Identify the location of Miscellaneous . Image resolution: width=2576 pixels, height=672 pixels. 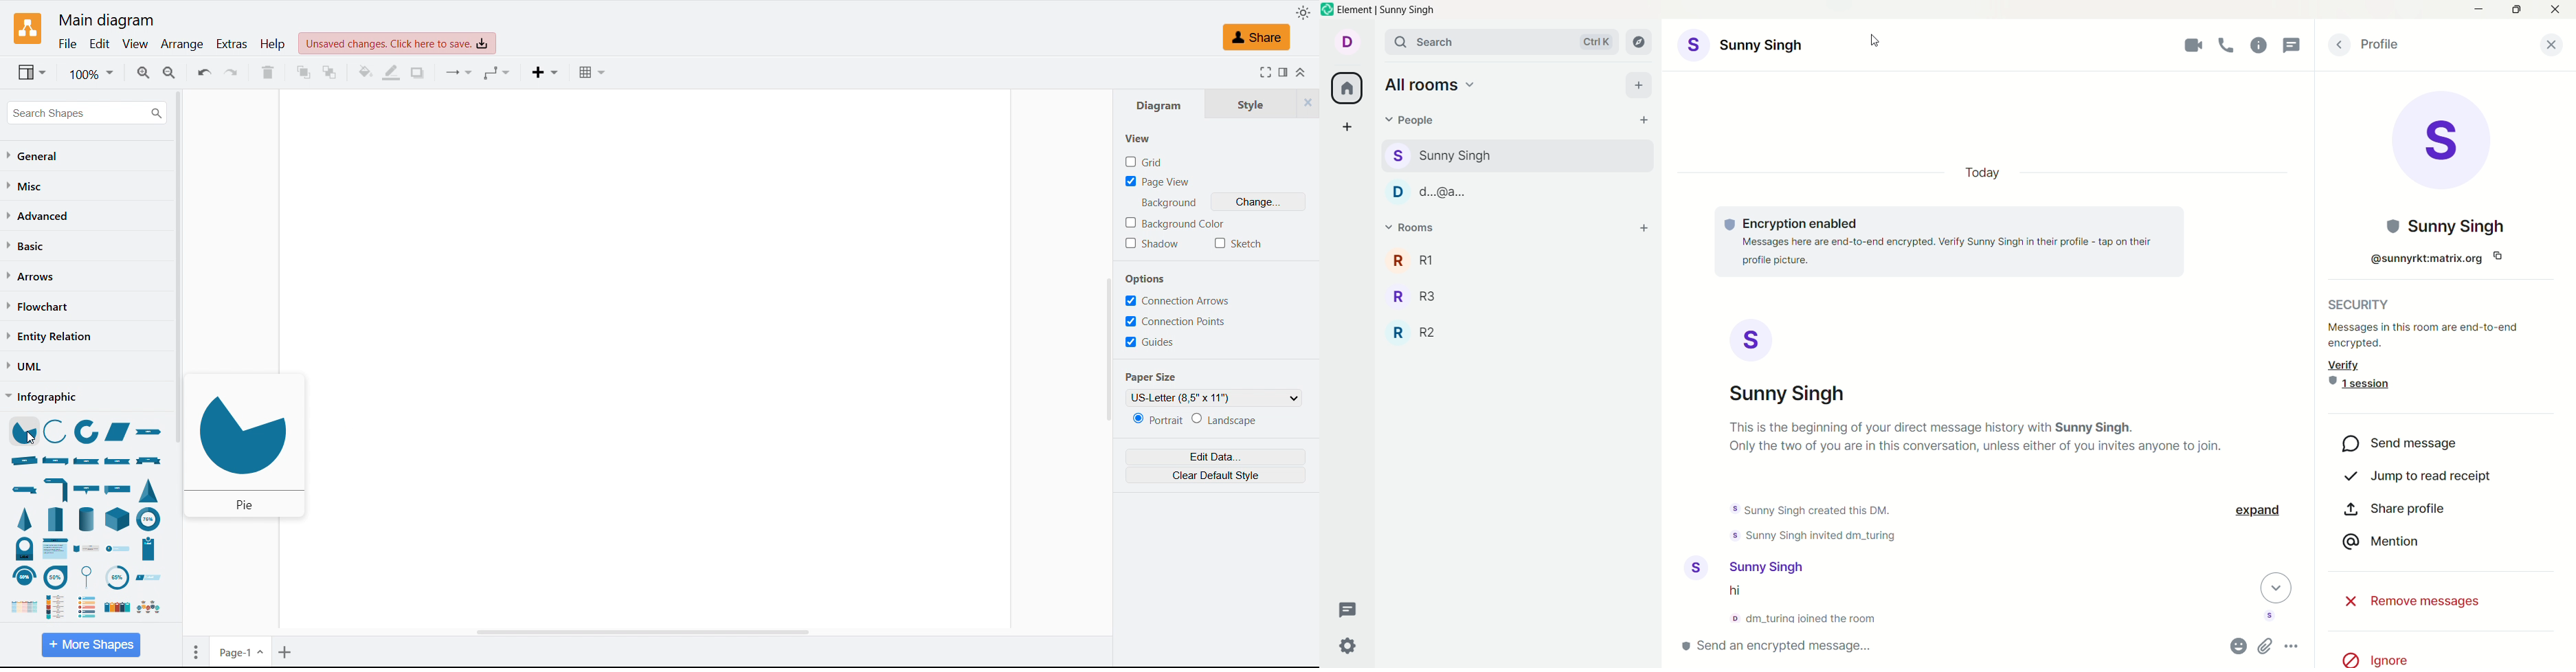
(28, 186).